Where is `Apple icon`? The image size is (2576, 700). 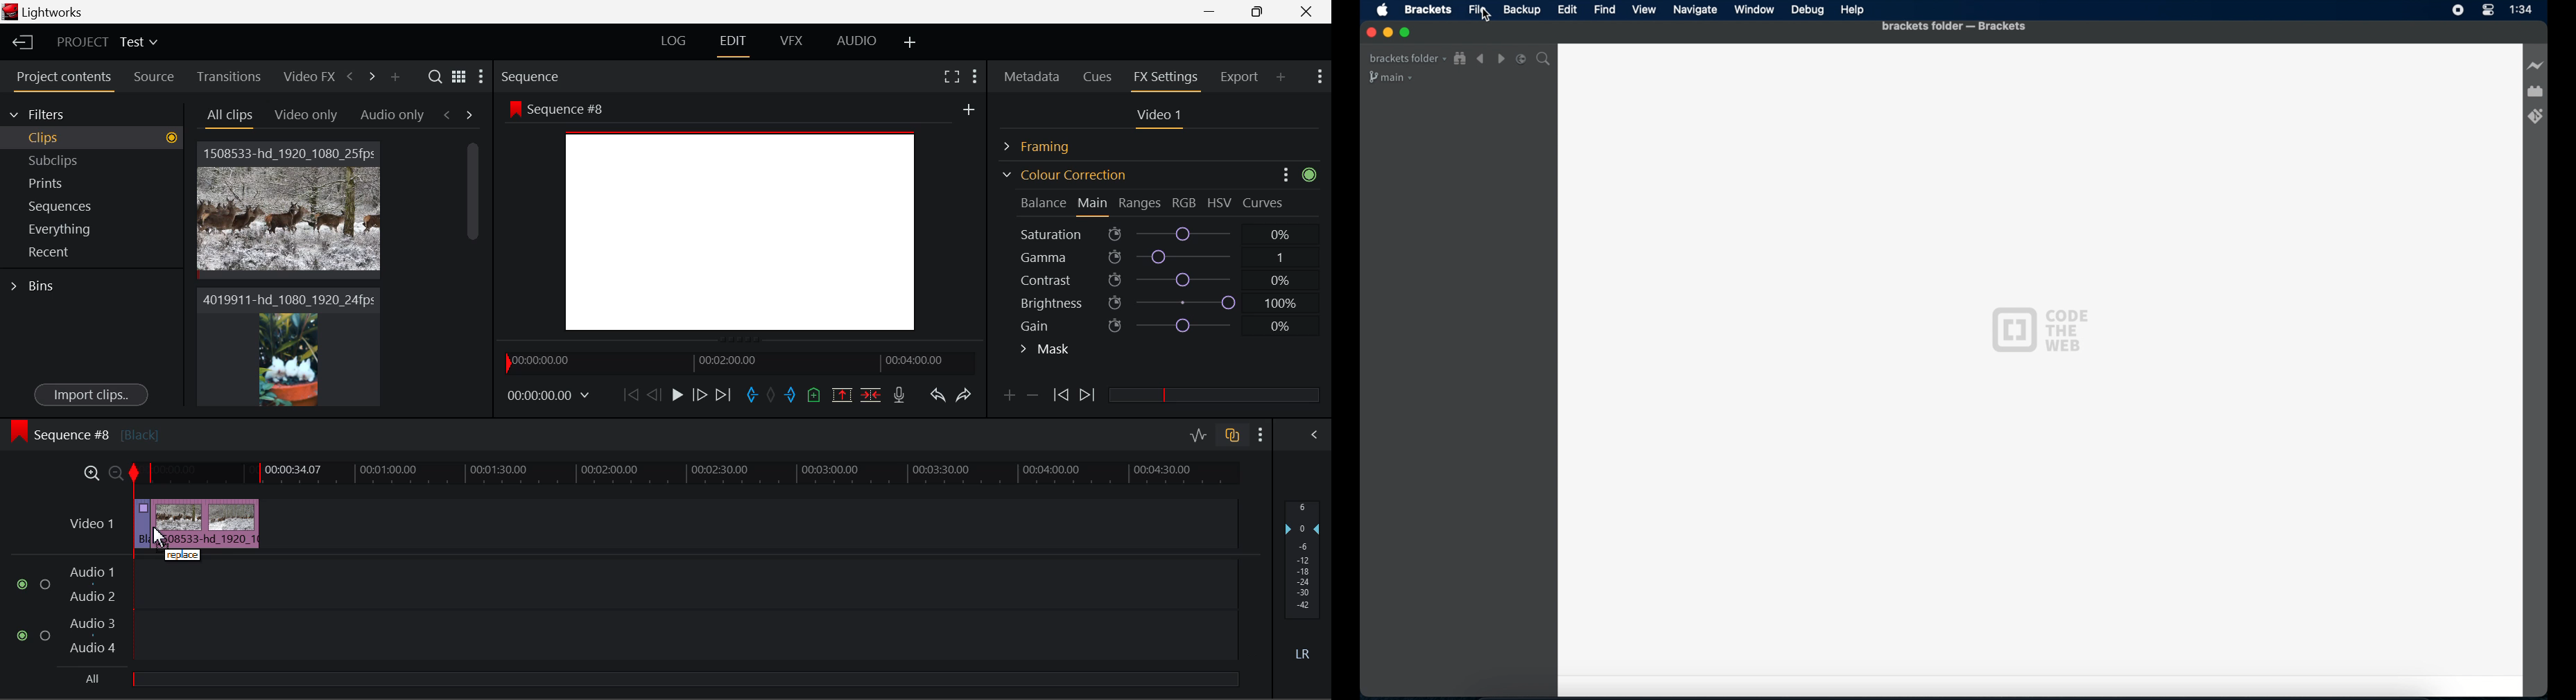
Apple icon is located at coordinates (1383, 11).